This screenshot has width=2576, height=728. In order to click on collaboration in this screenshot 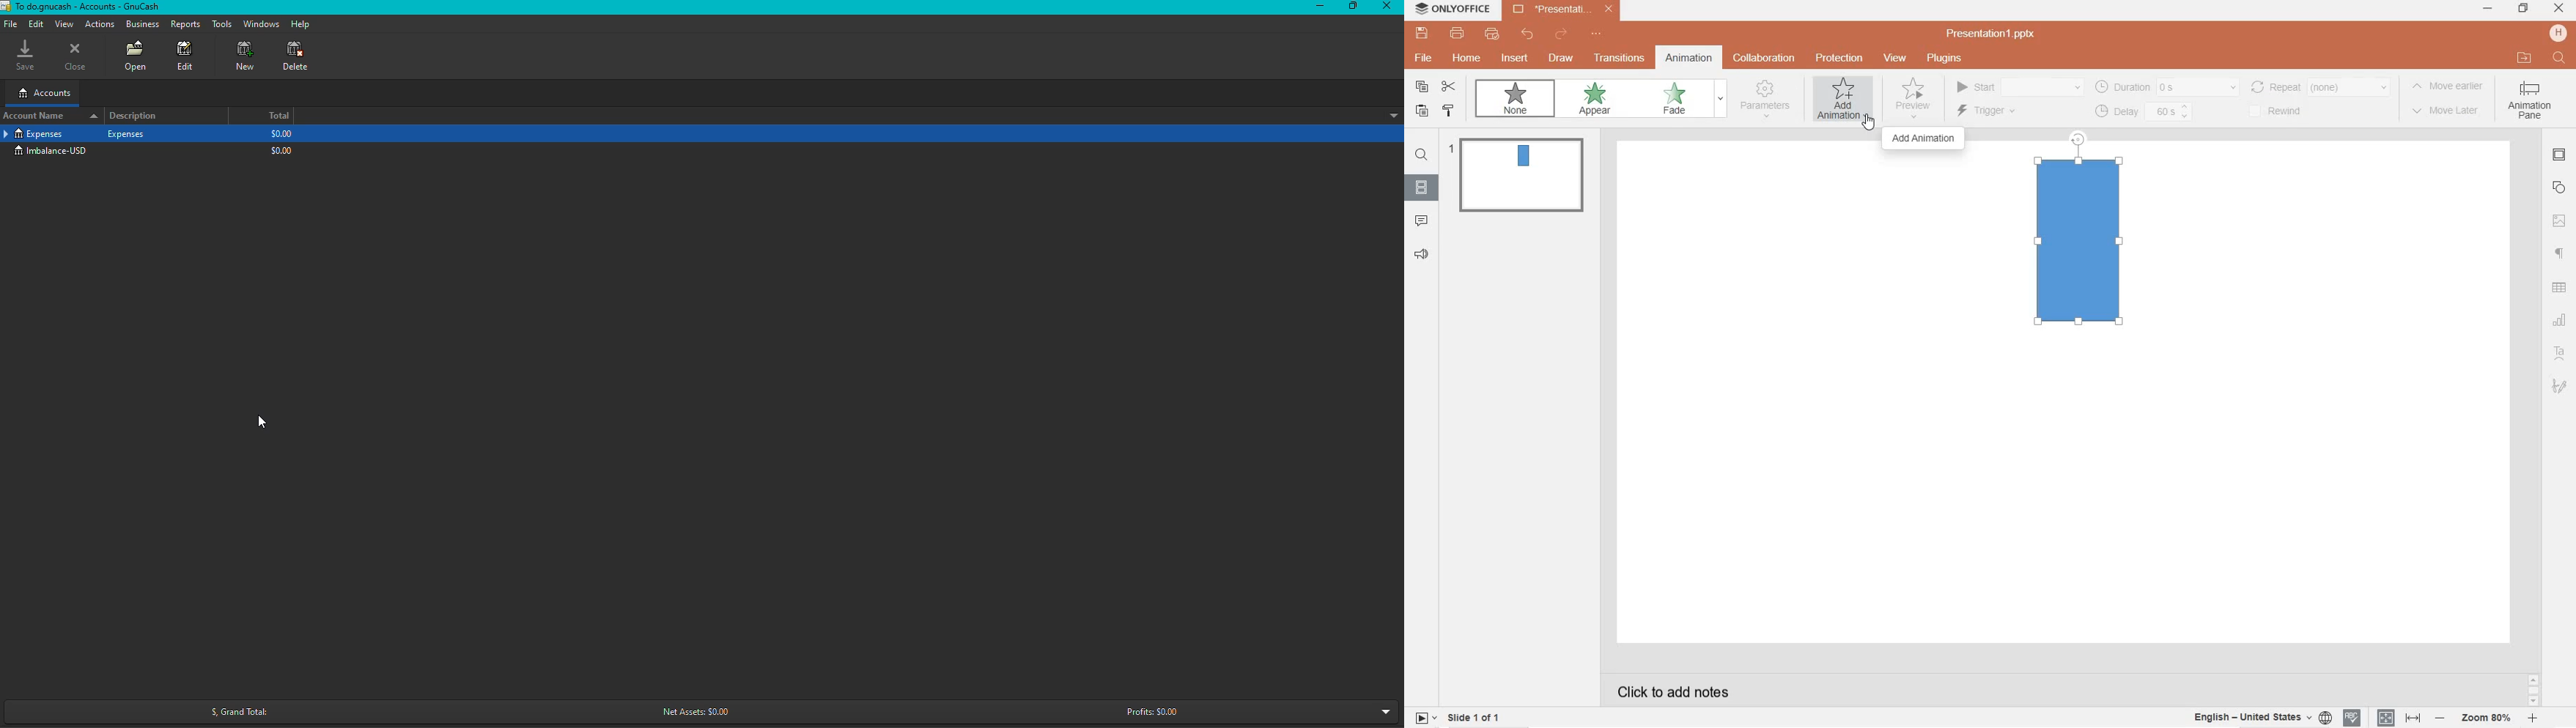, I will do `click(1765, 58)`.